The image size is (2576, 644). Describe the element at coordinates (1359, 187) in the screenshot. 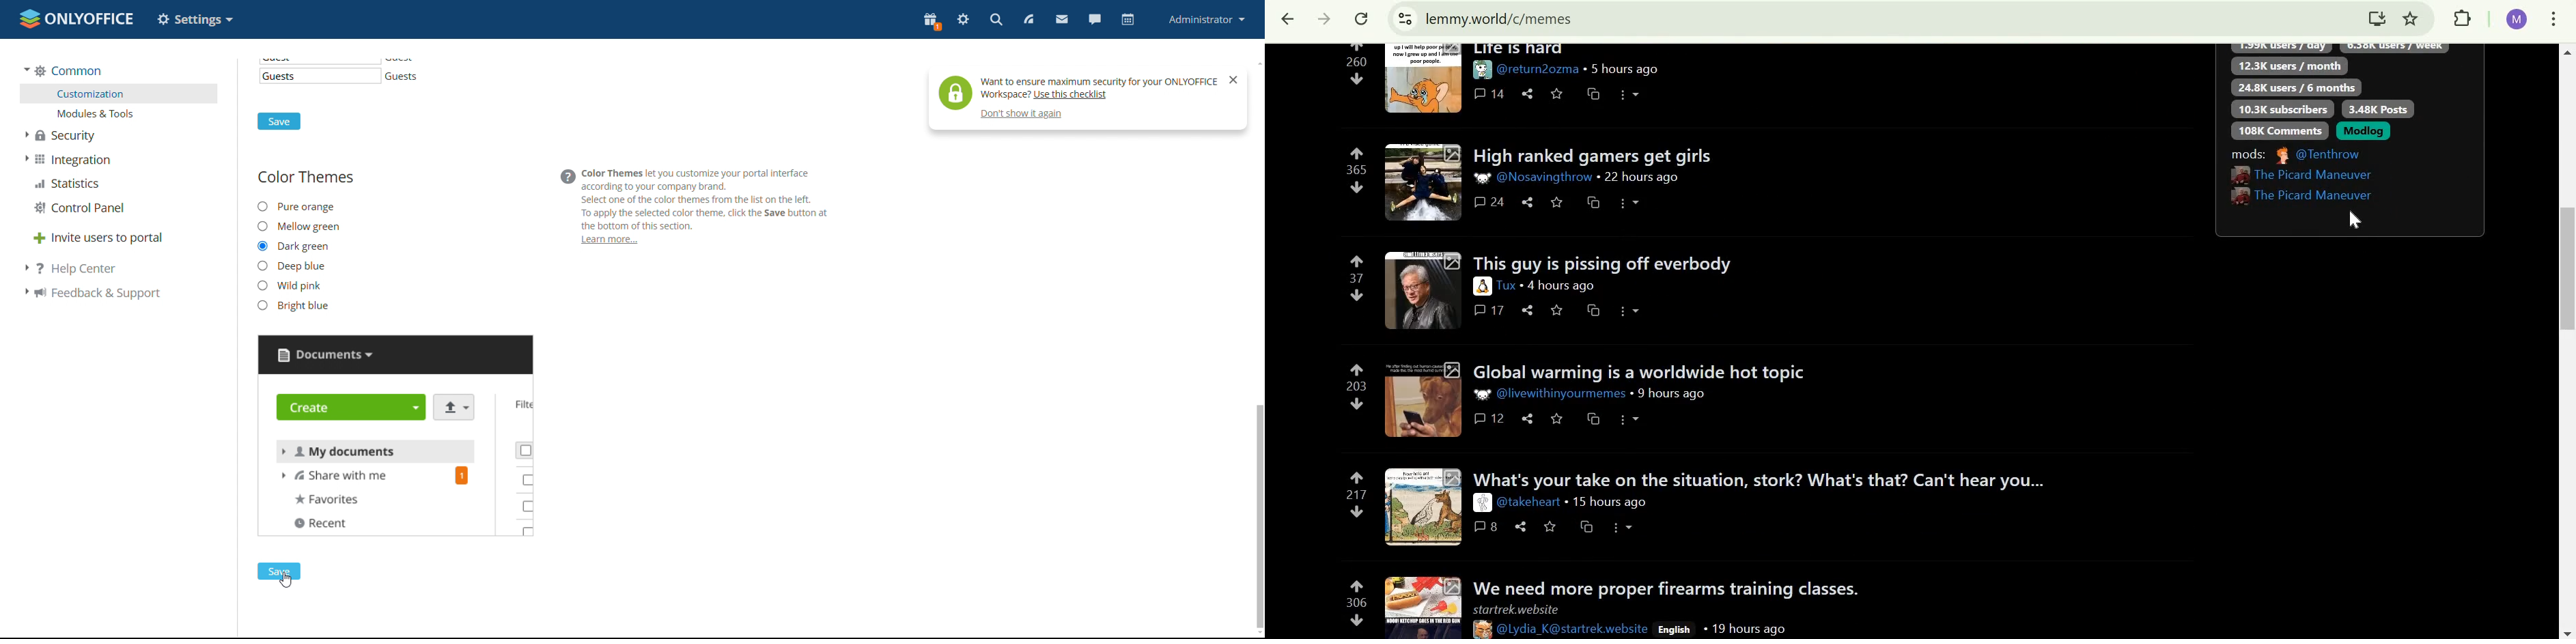

I see `downvote` at that location.